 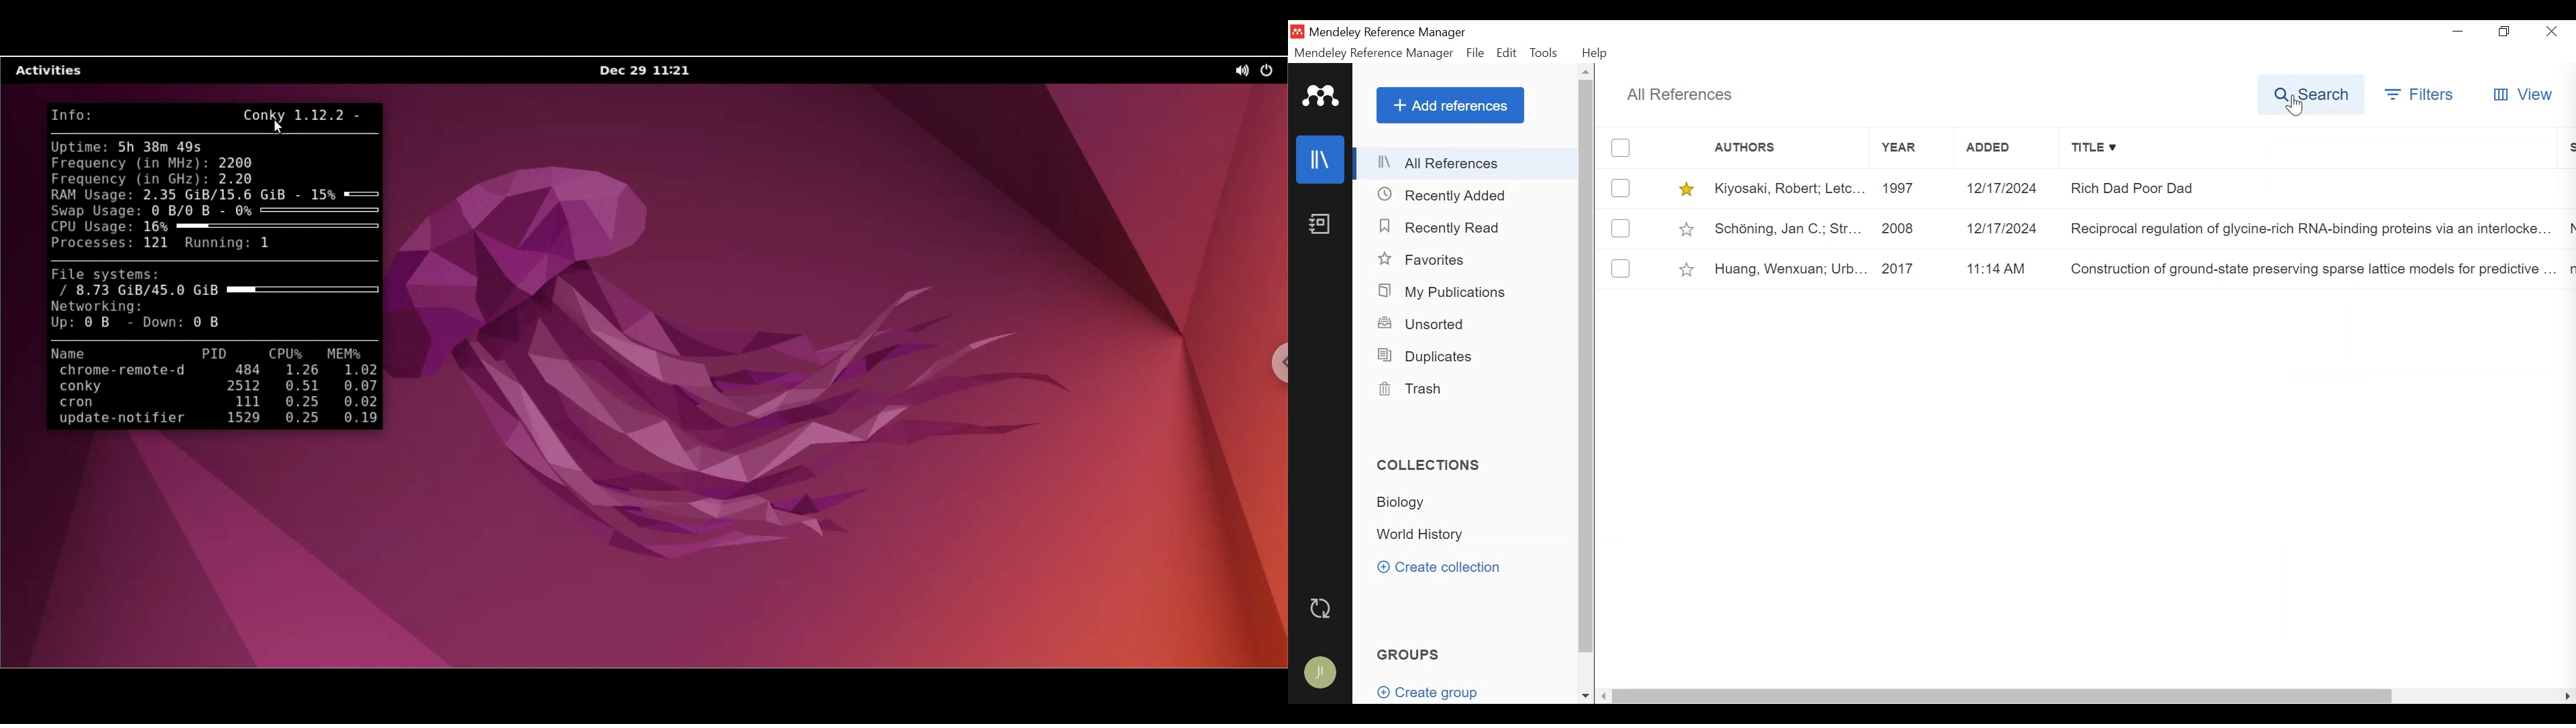 What do you see at coordinates (1298, 32) in the screenshot?
I see `Mendeley Desktop Icon` at bounding box center [1298, 32].